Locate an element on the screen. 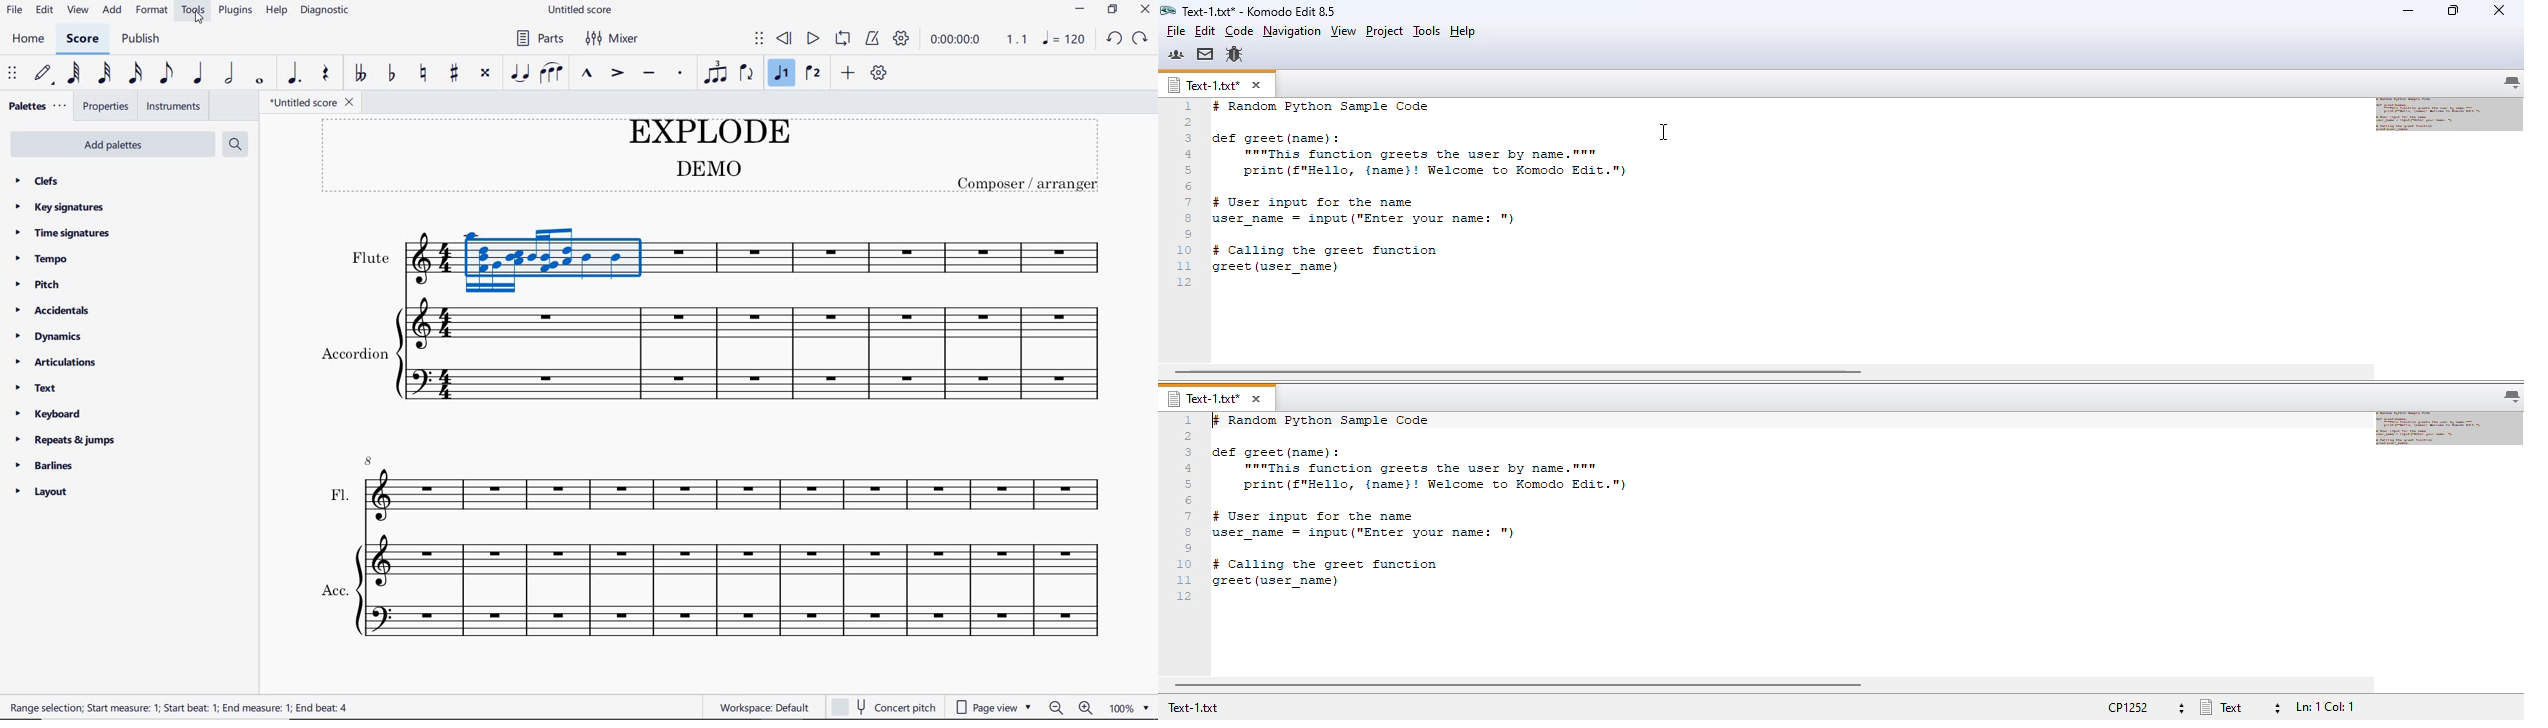 This screenshot has width=2548, height=728. minimize is located at coordinates (1079, 8).